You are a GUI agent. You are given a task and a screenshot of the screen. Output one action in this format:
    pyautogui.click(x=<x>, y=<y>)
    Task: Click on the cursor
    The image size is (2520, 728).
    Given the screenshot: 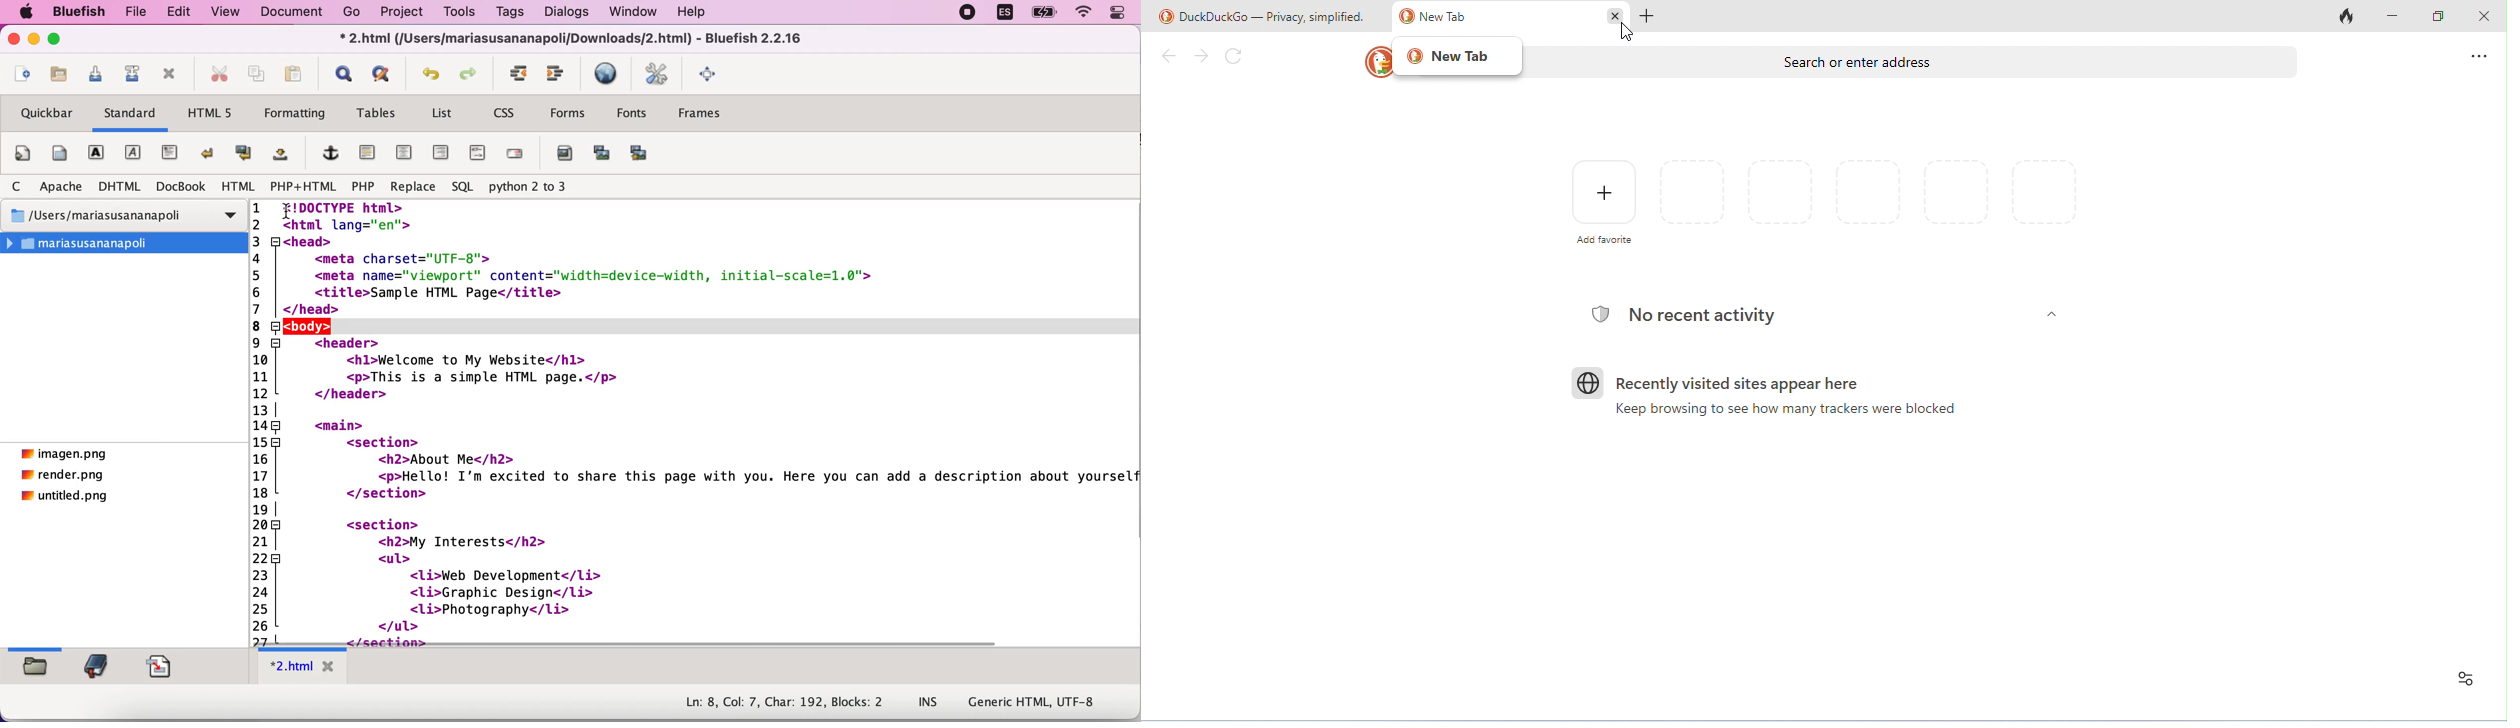 What is the action you would take?
    pyautogui.click(x=288, y=209)
    